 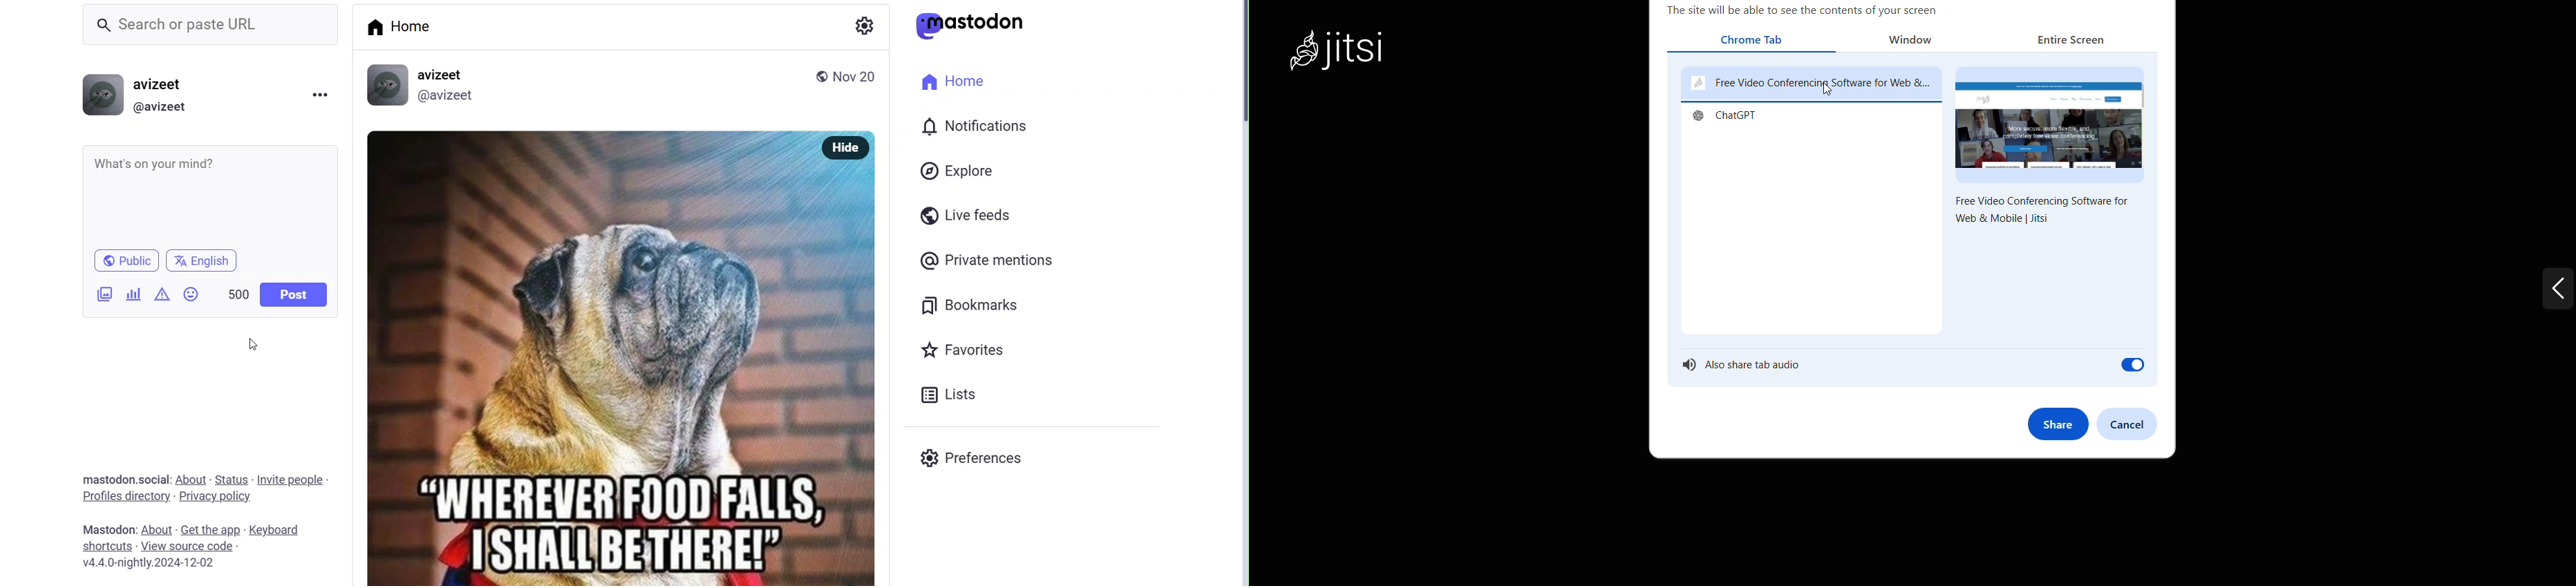 What do you see at coordinates (125, 497) in the screenshot?
I see `profiles directory` at bounding box center [125, 497].